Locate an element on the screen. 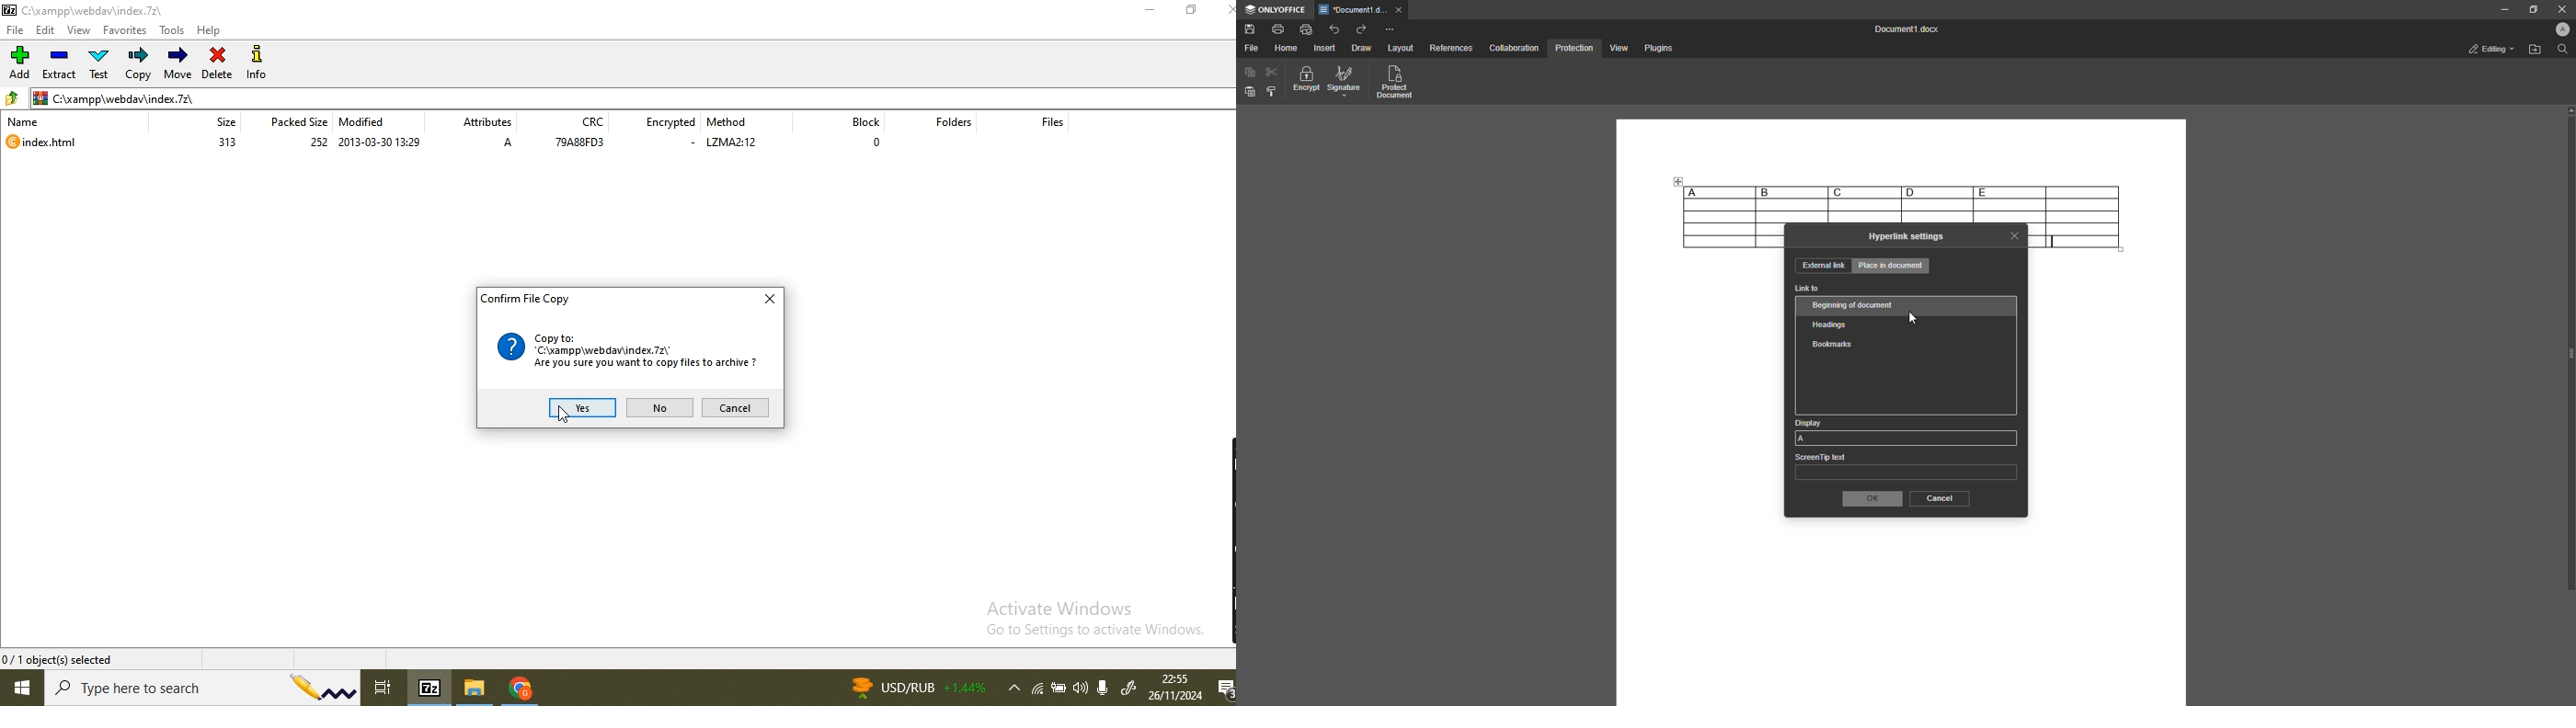  Place in document is located at coordinates (1892, 267).